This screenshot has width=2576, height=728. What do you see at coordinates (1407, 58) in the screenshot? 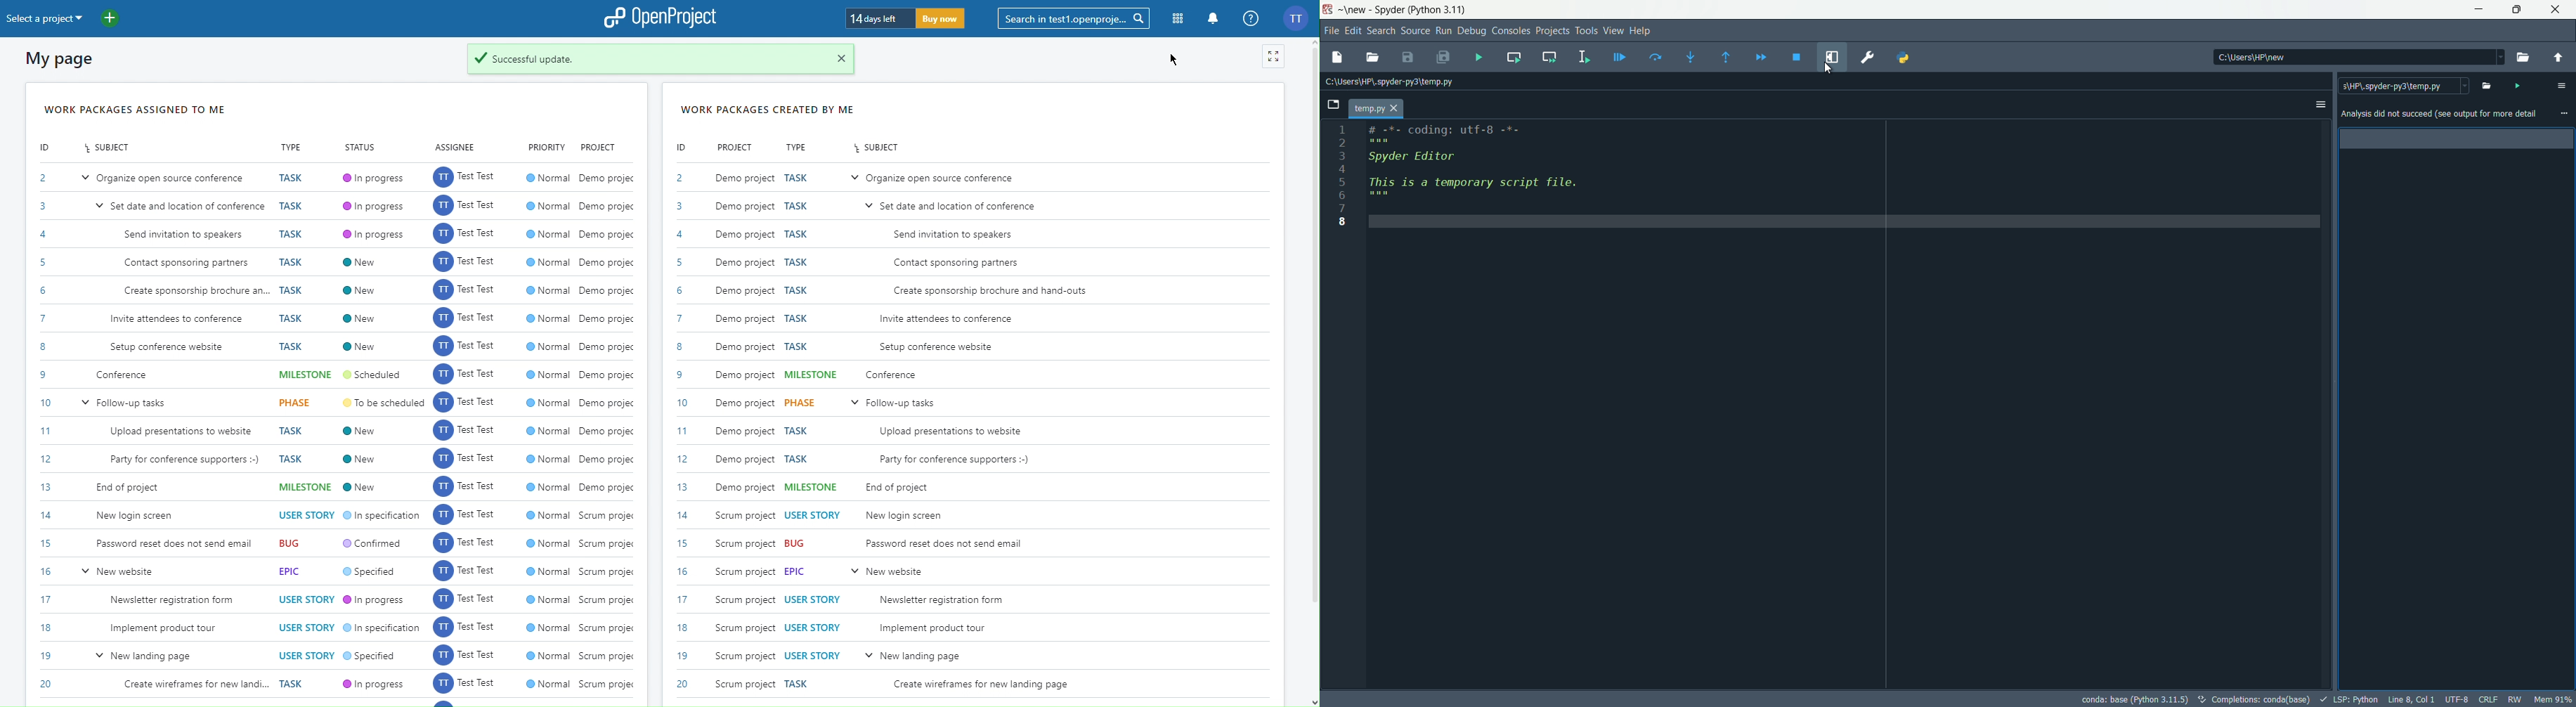
I see `save file` at bounding box center [1407, 58].